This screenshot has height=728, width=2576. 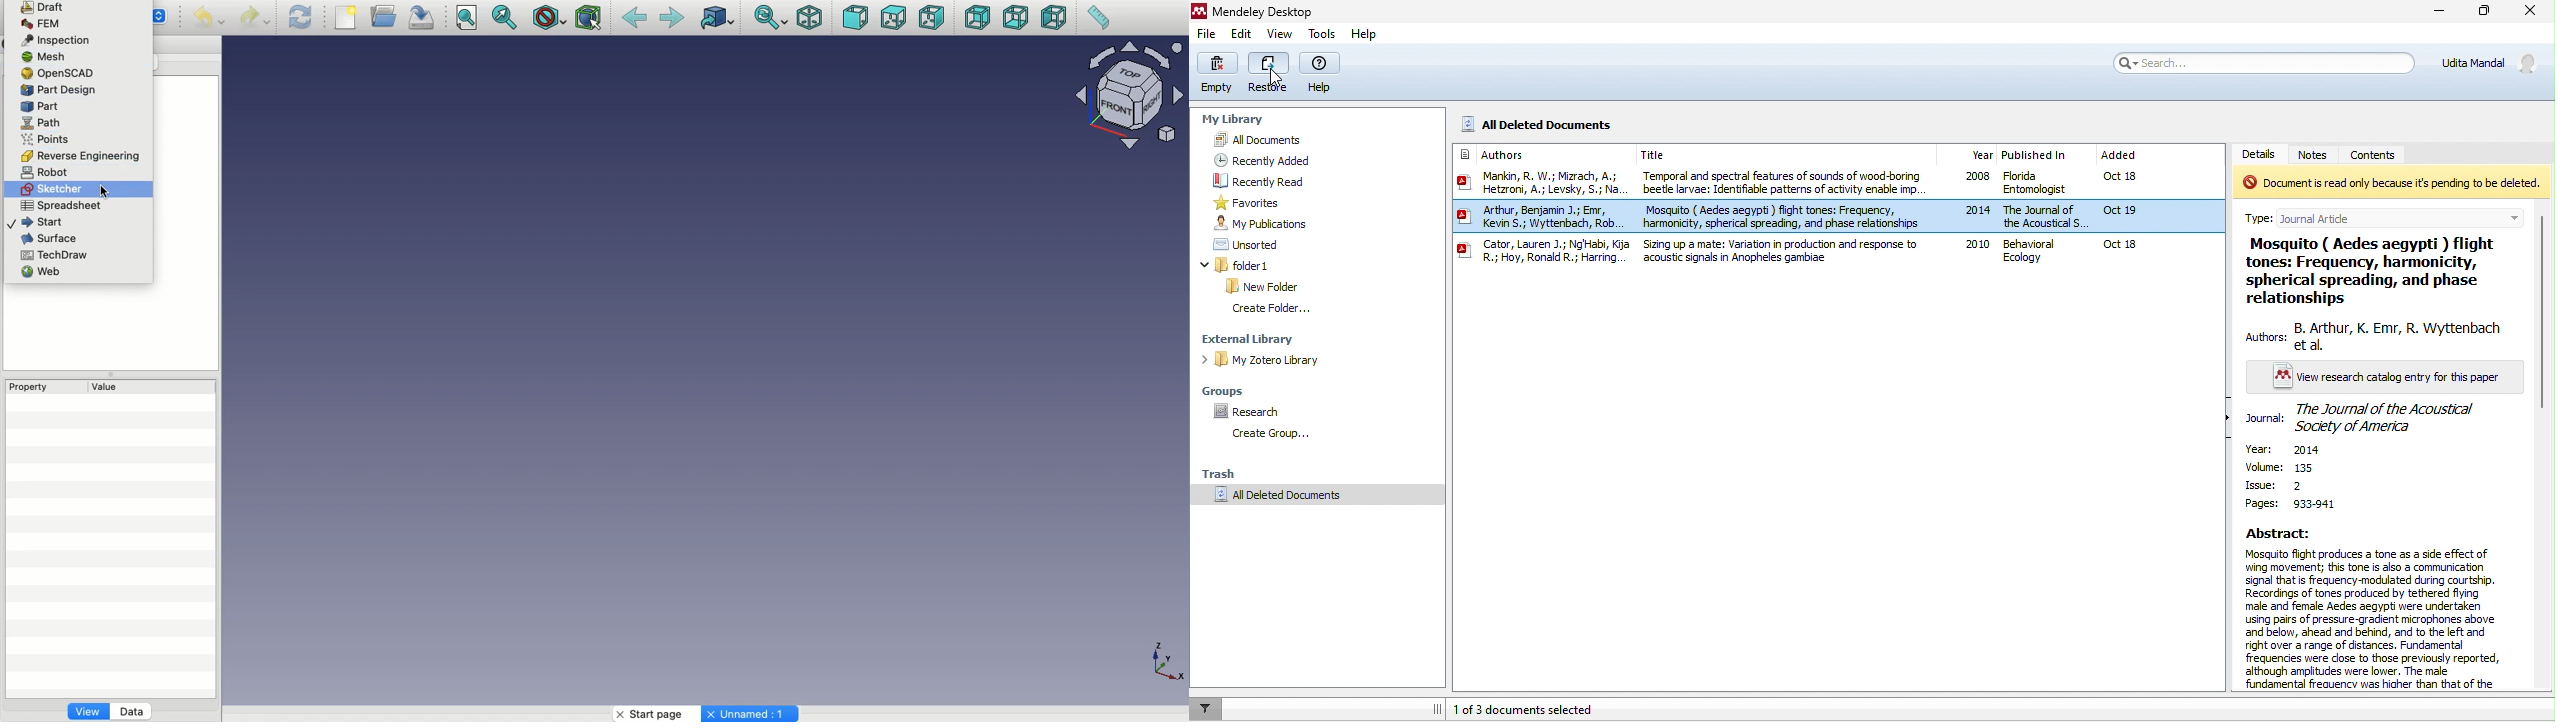 I want to click on groups, so click(x=1224, y=390).